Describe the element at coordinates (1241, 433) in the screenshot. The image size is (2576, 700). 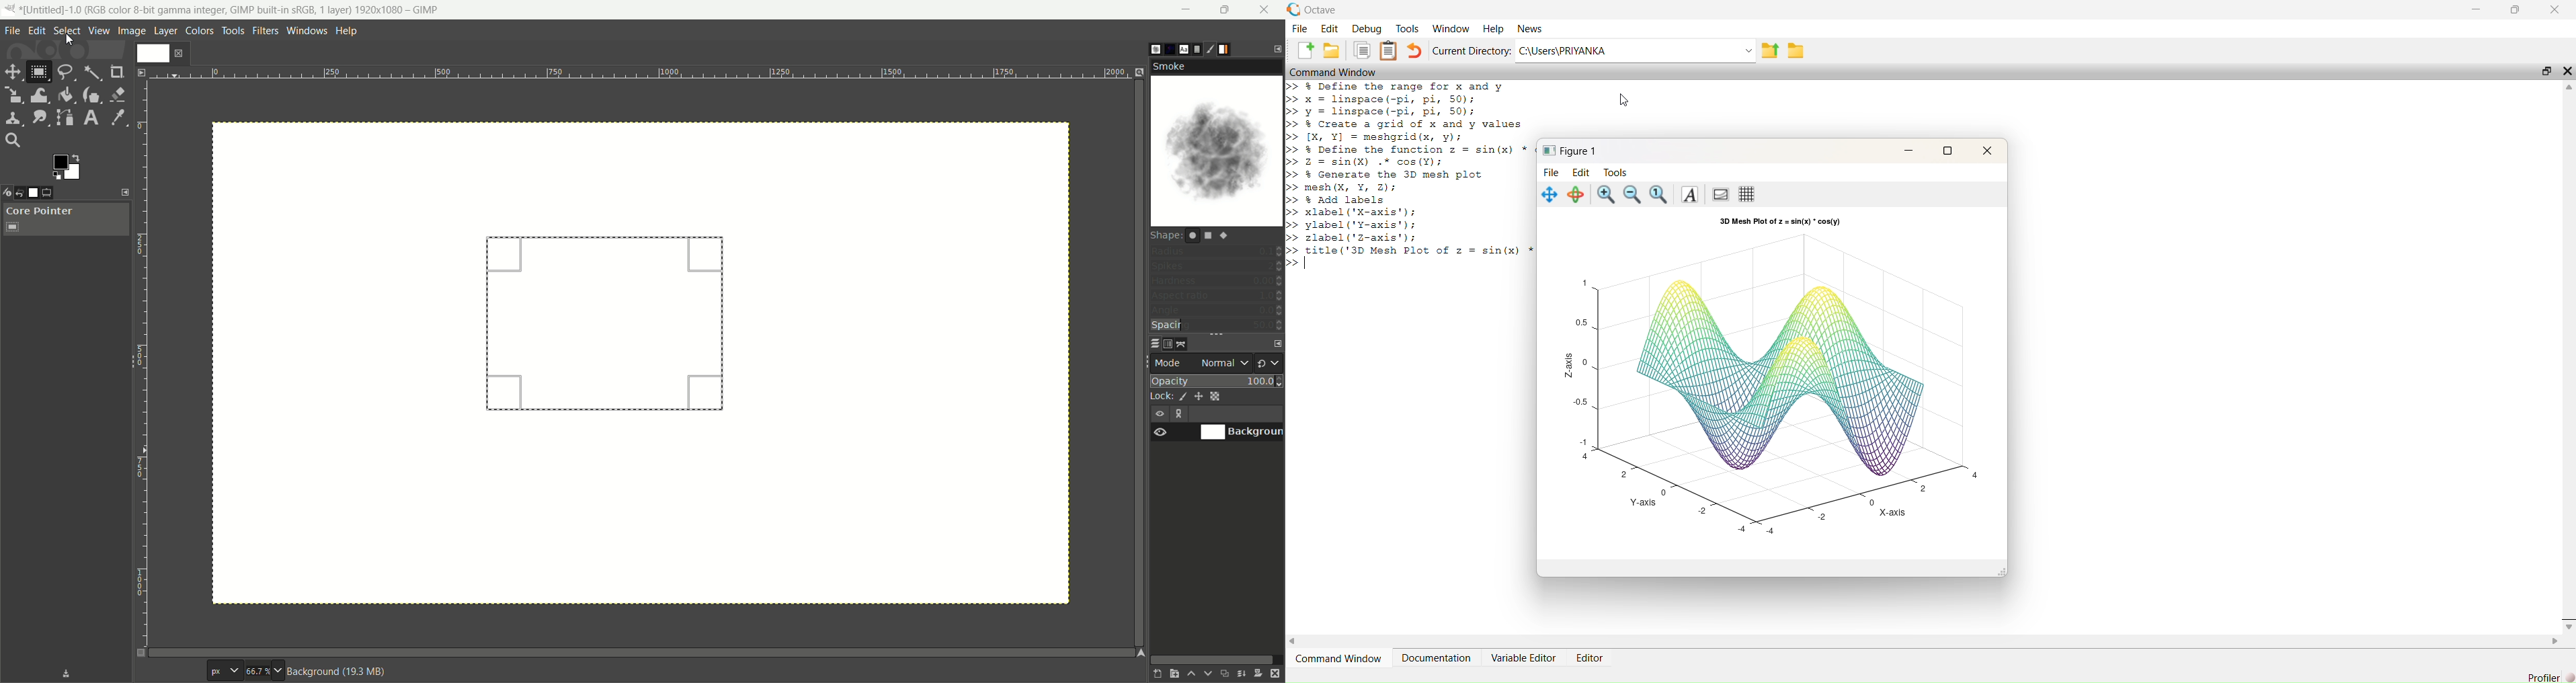
I see `background` at that location.